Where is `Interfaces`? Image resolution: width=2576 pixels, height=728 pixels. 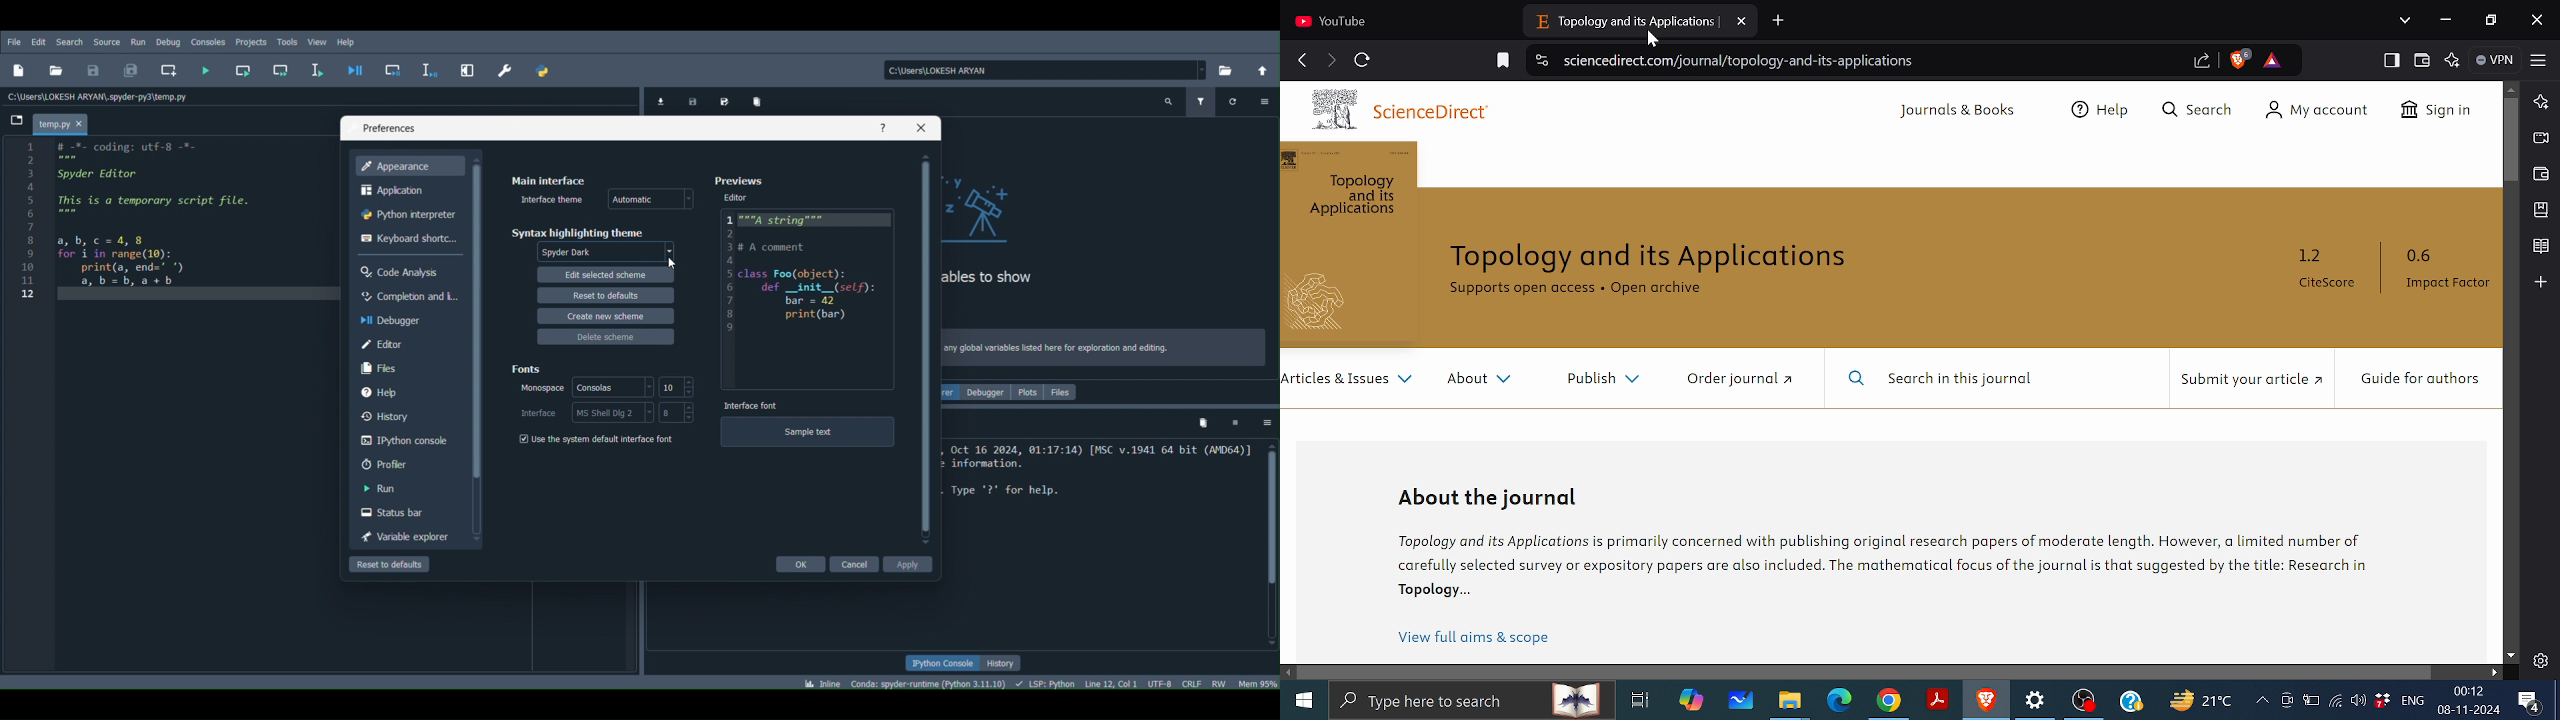 Interfaces is located at coordinates (532, 413).